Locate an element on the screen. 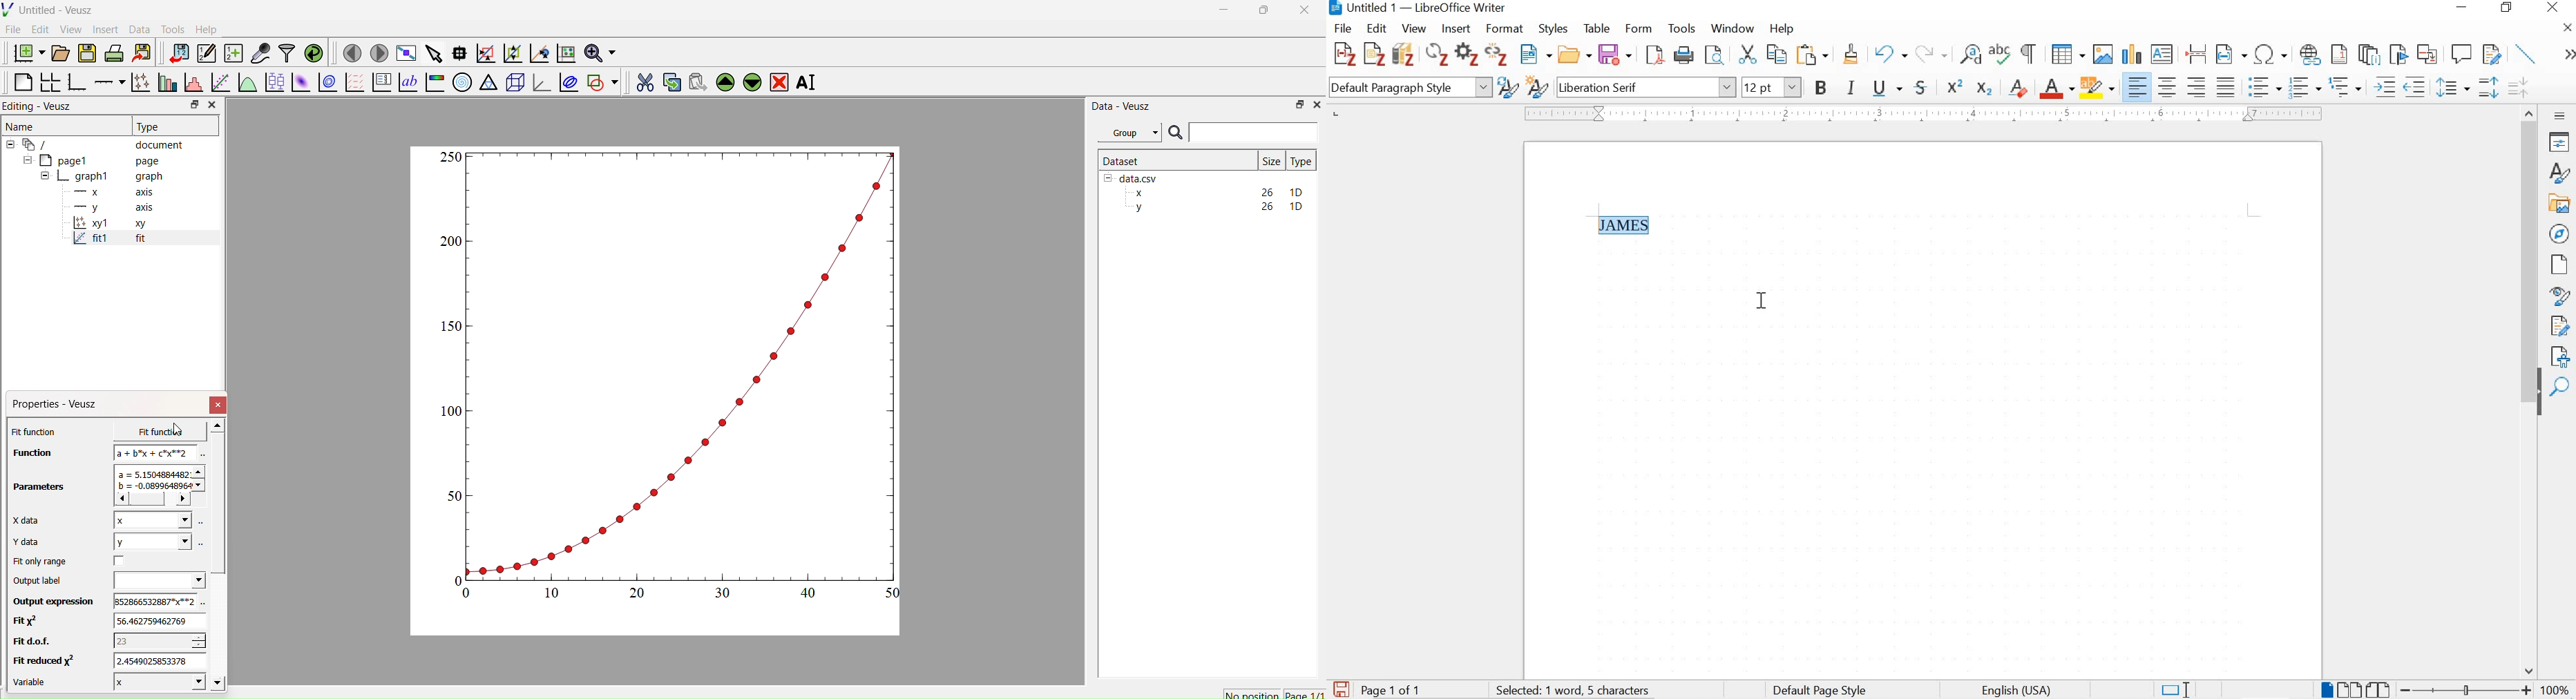 Image resolution: width=2576 pixels, height=700 pixels. form is located at coordinates (1639, 28).